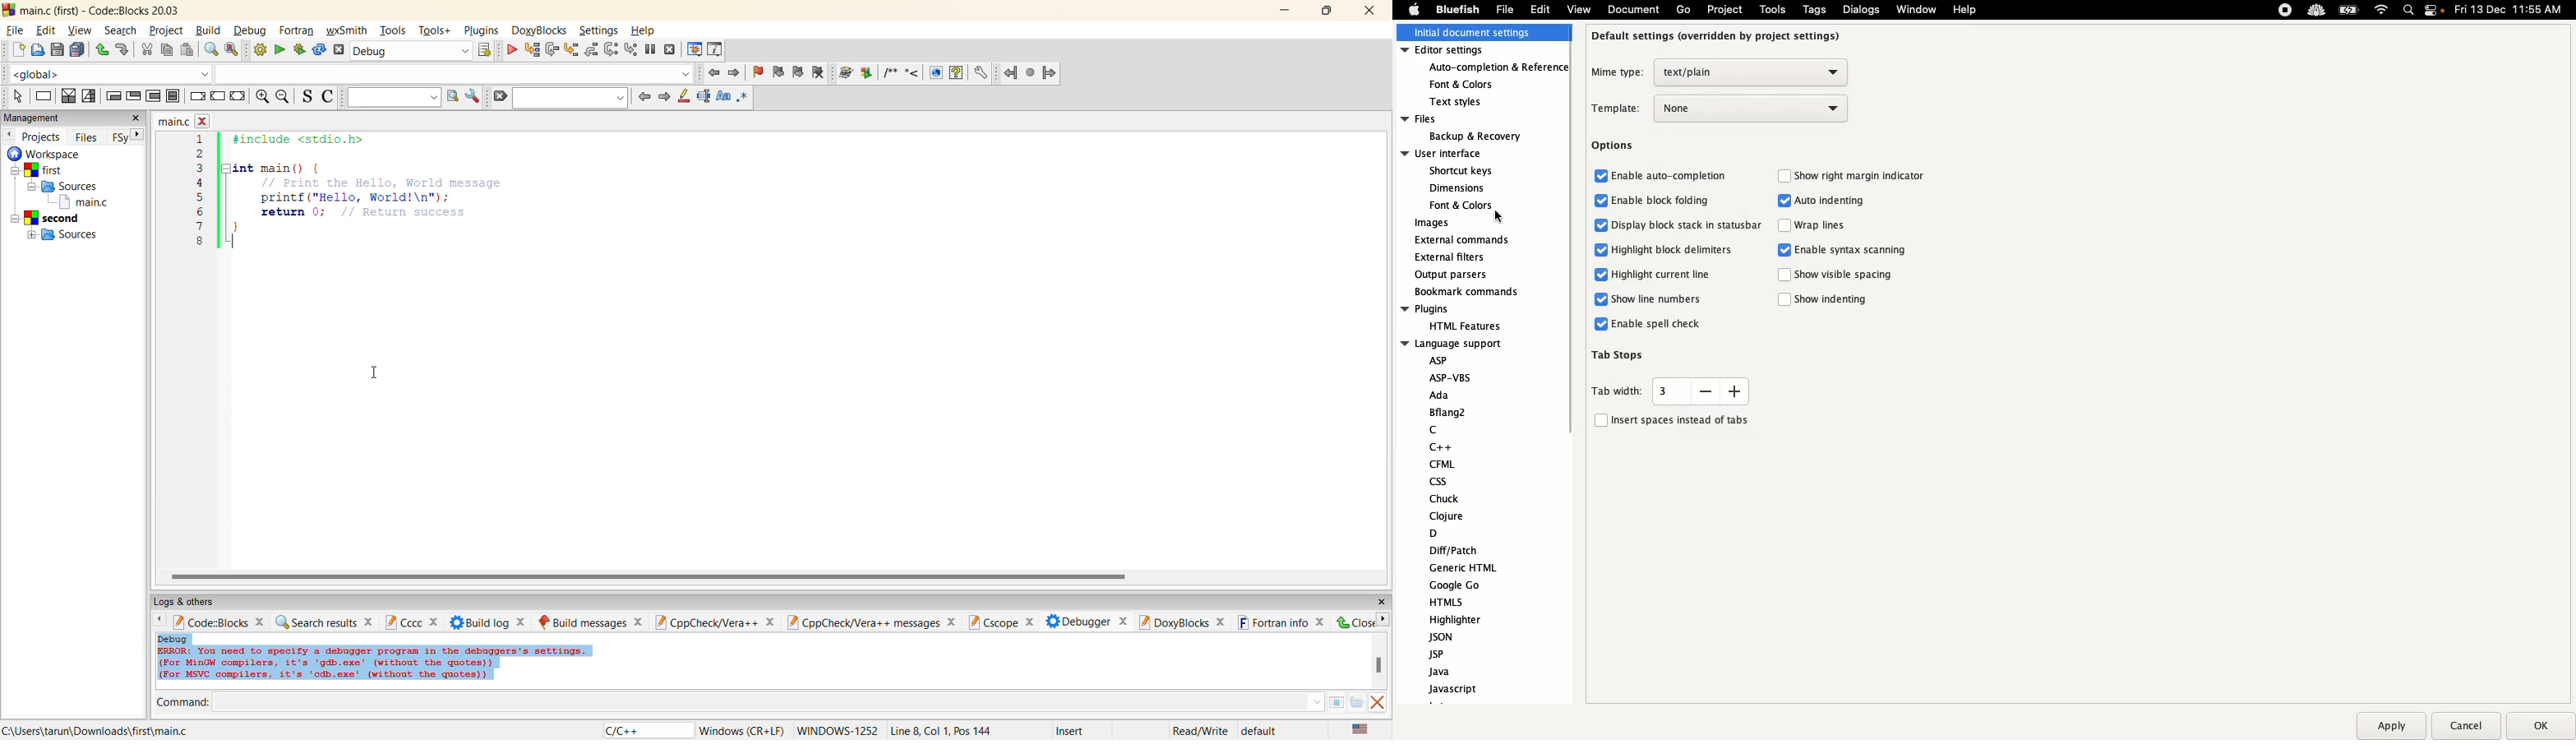  What do you see at coordinates (1382, 667) in the screenshot?
I see `vertical scroll bar` at bounding box center [1382, 667].